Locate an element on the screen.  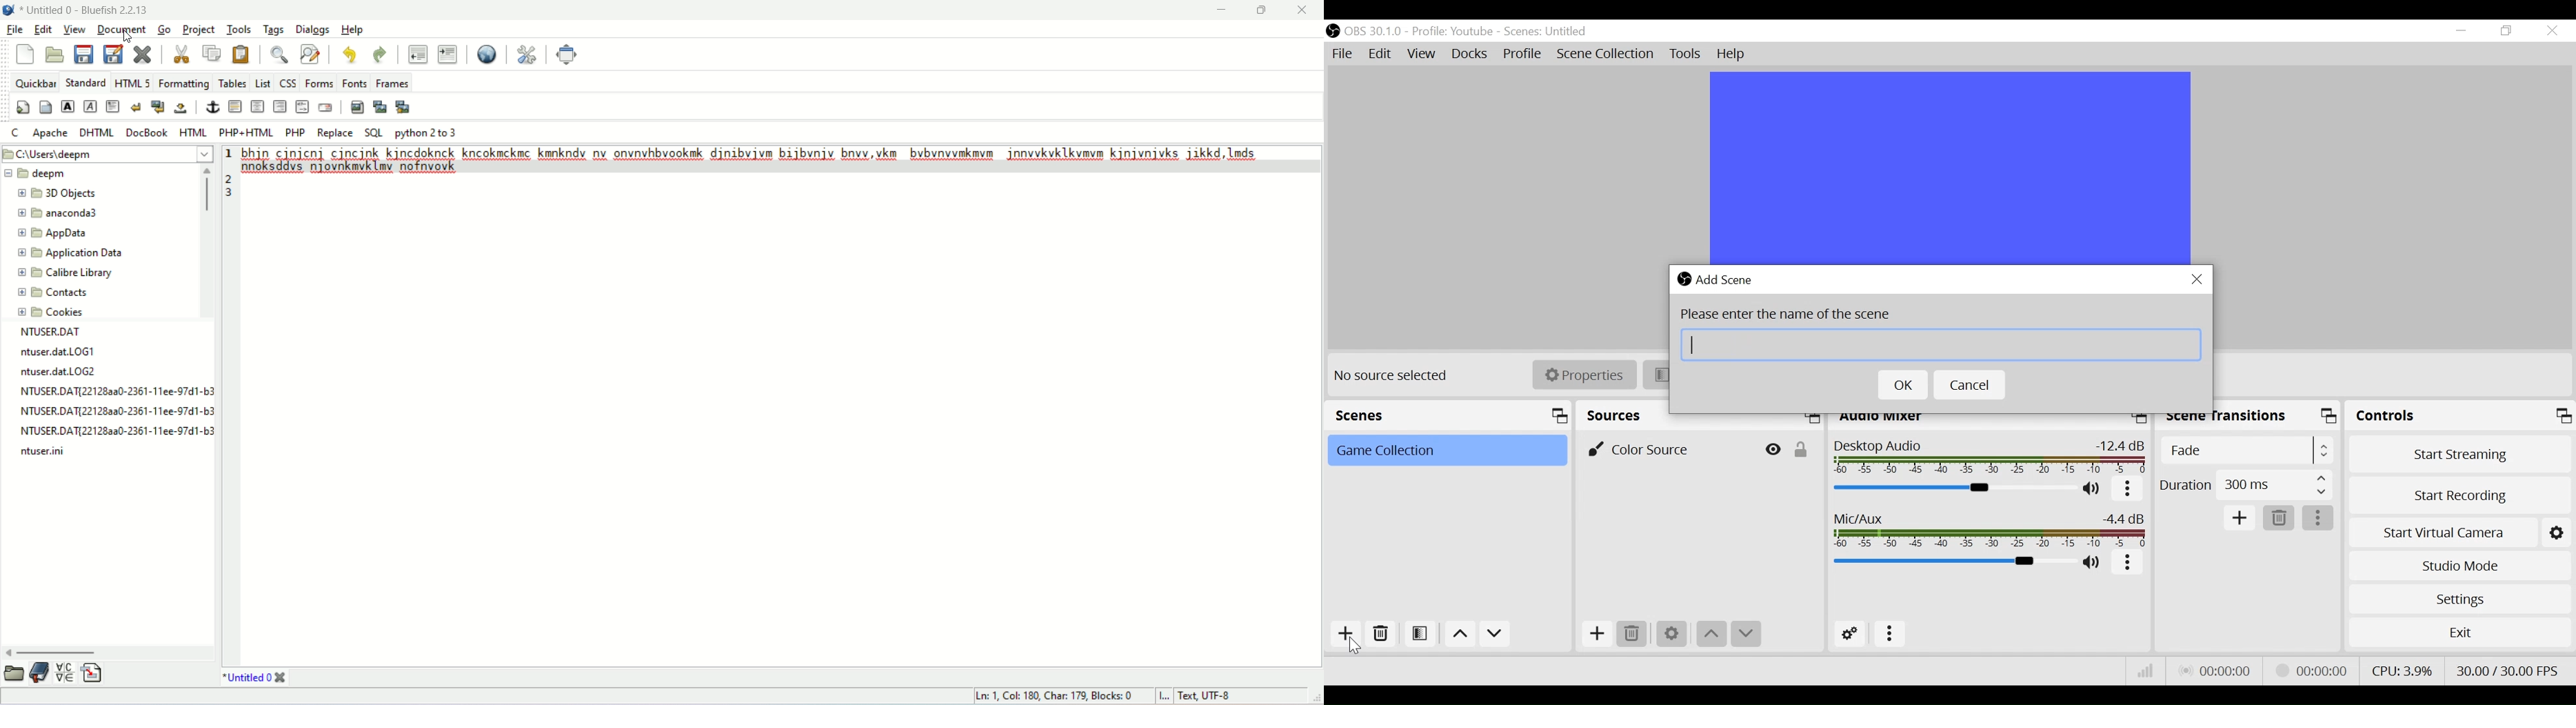
redo is located at coordinates (377, 55).